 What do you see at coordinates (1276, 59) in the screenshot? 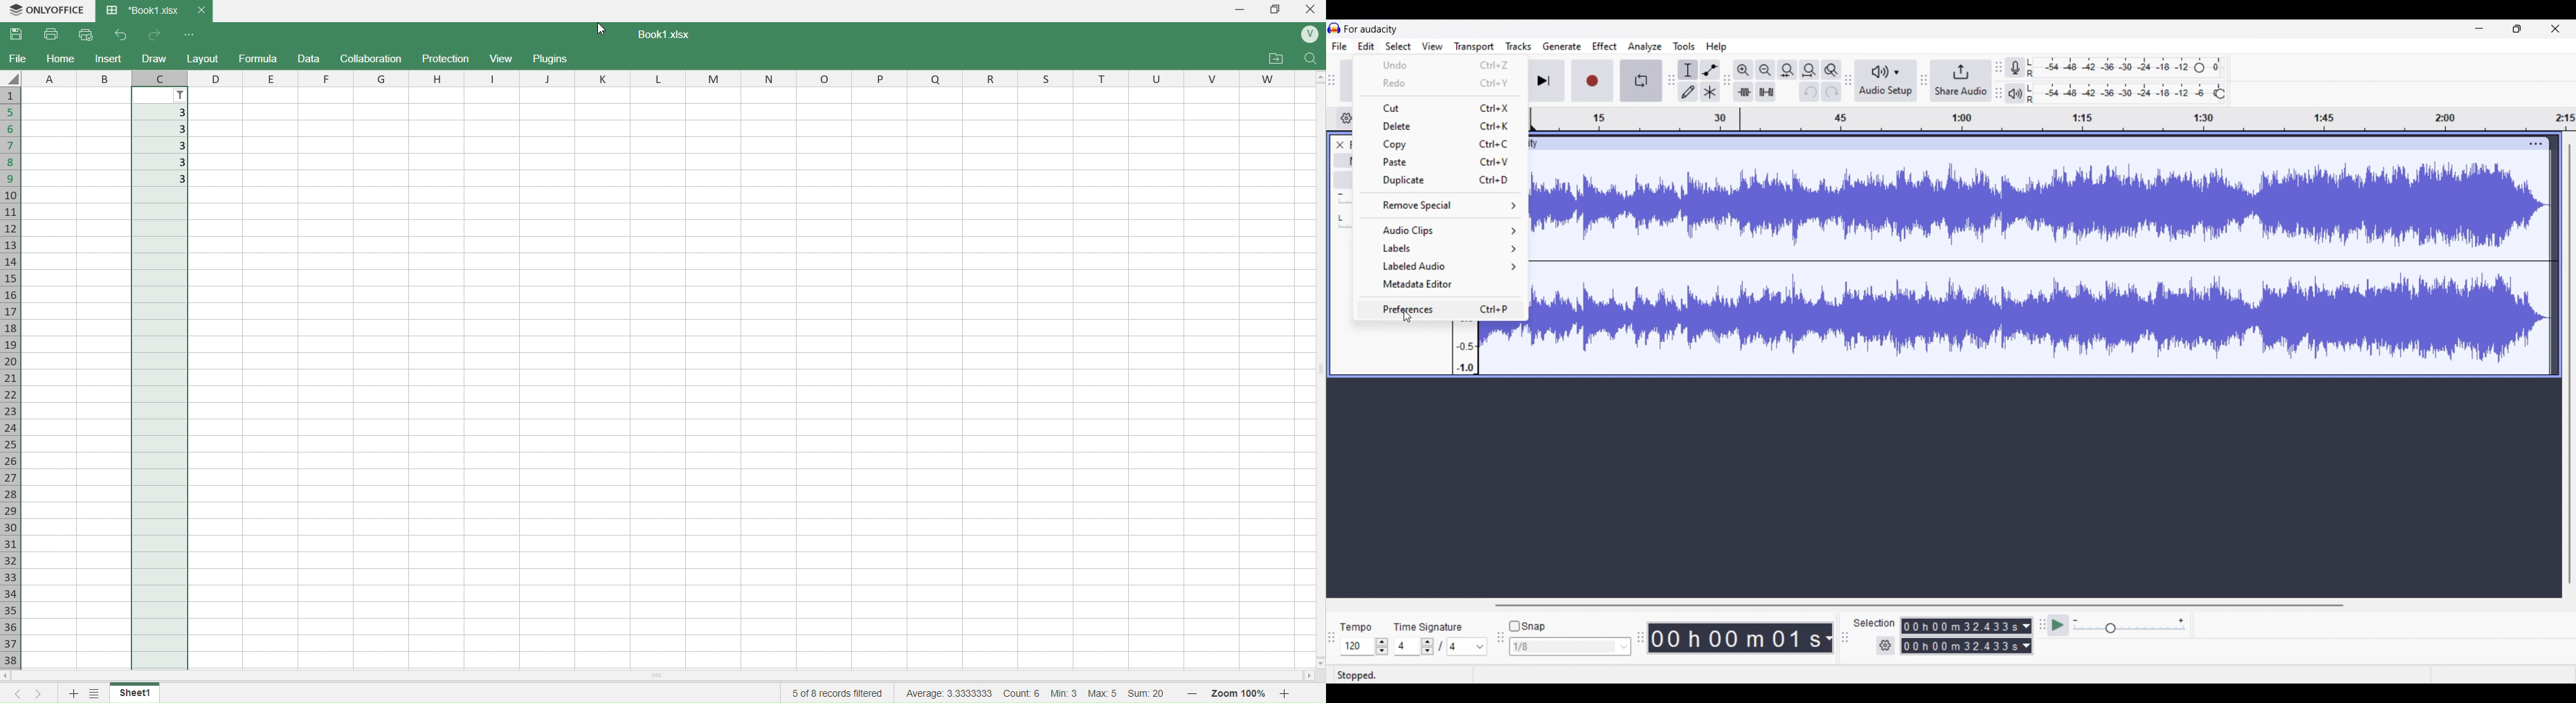
I see `Open File location` at bounding box center [1276, 59].